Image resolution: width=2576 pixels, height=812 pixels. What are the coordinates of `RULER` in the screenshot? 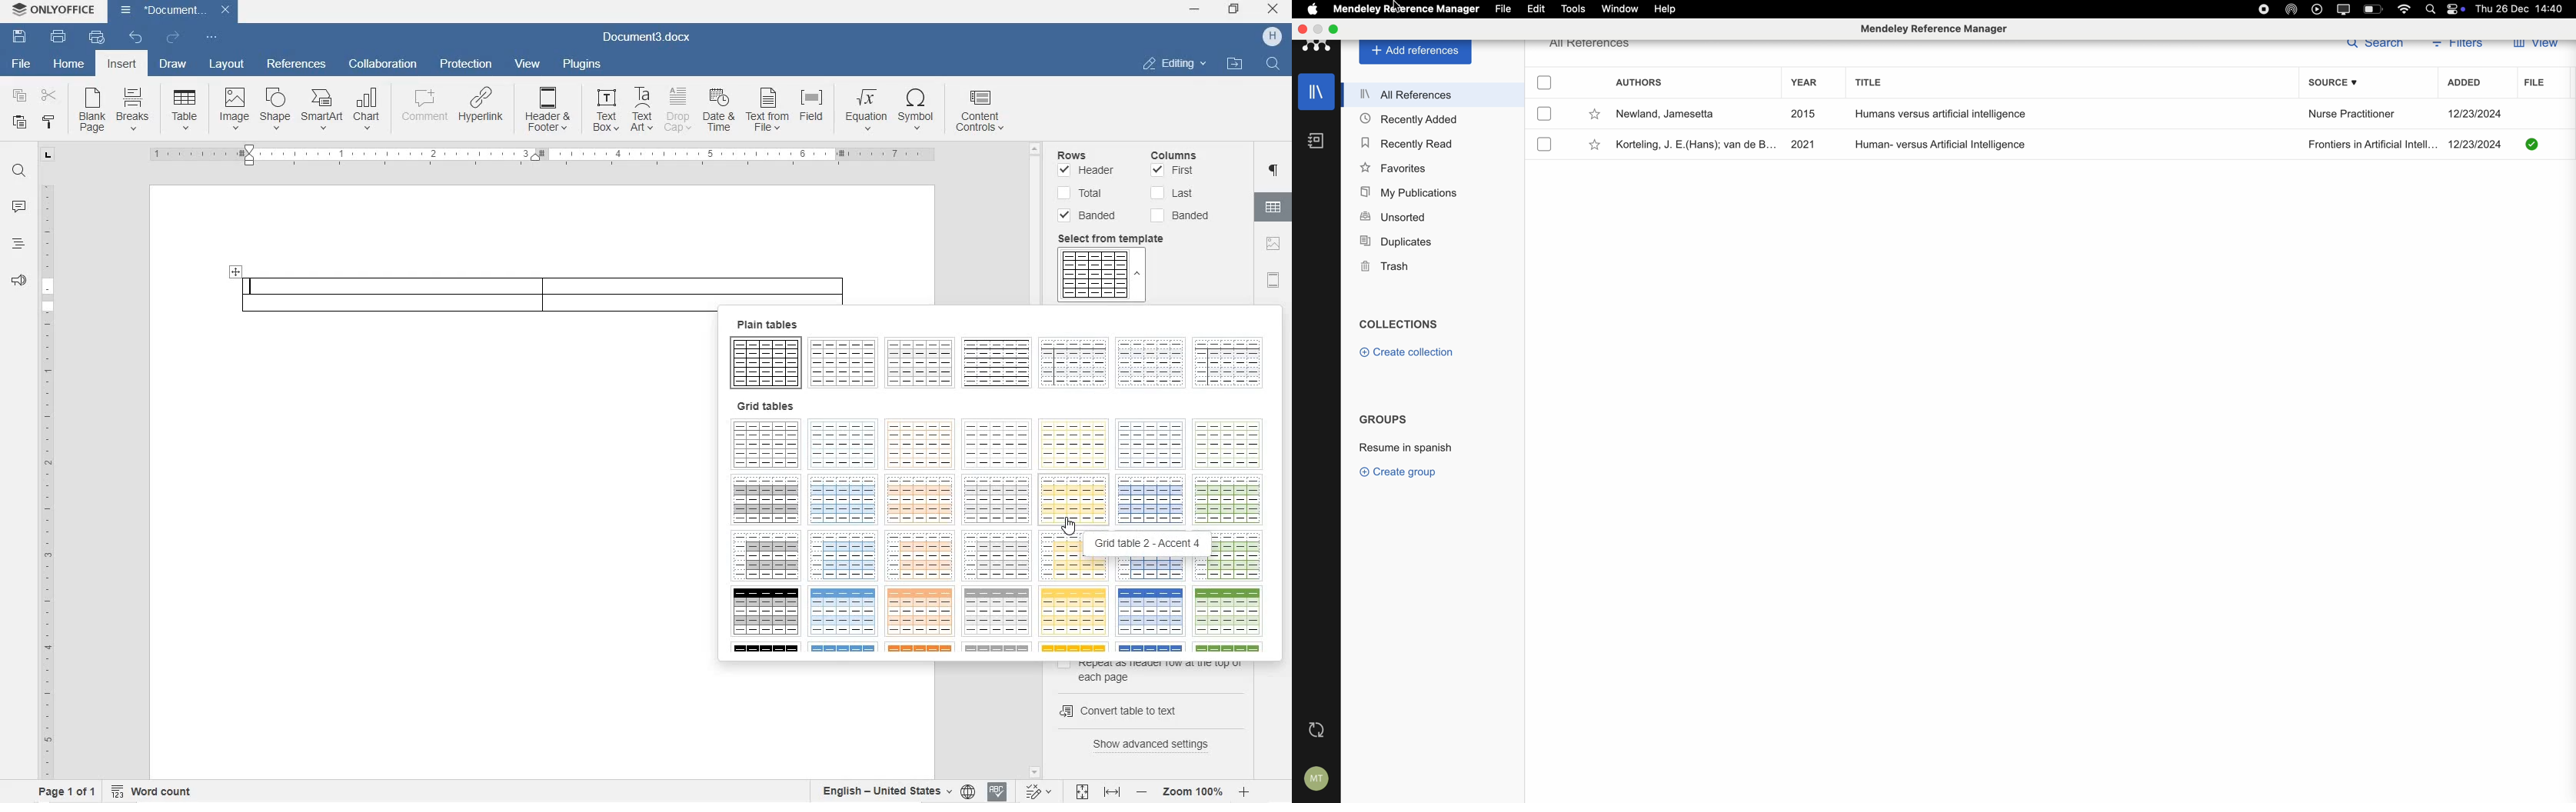 It's located at (45, 478).